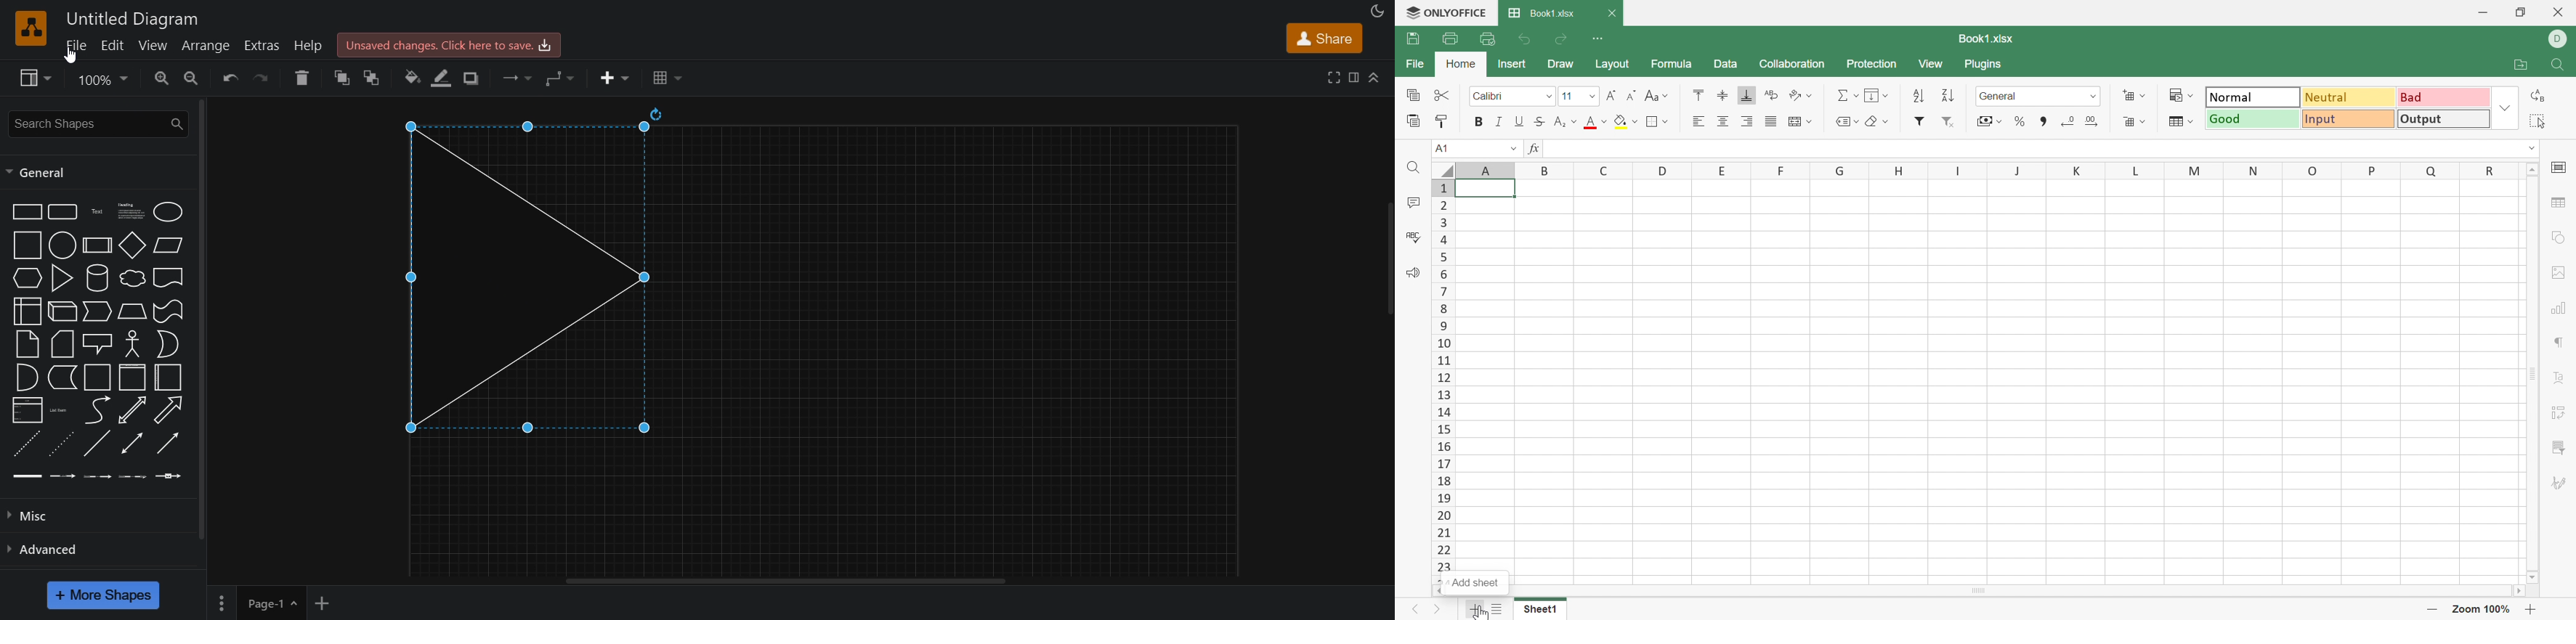 This screenshot has width=2576, height=644. What do you see at coordinates (2432, 171) in the screenshot?
I see `Q` at bounding box center [2432, 171].